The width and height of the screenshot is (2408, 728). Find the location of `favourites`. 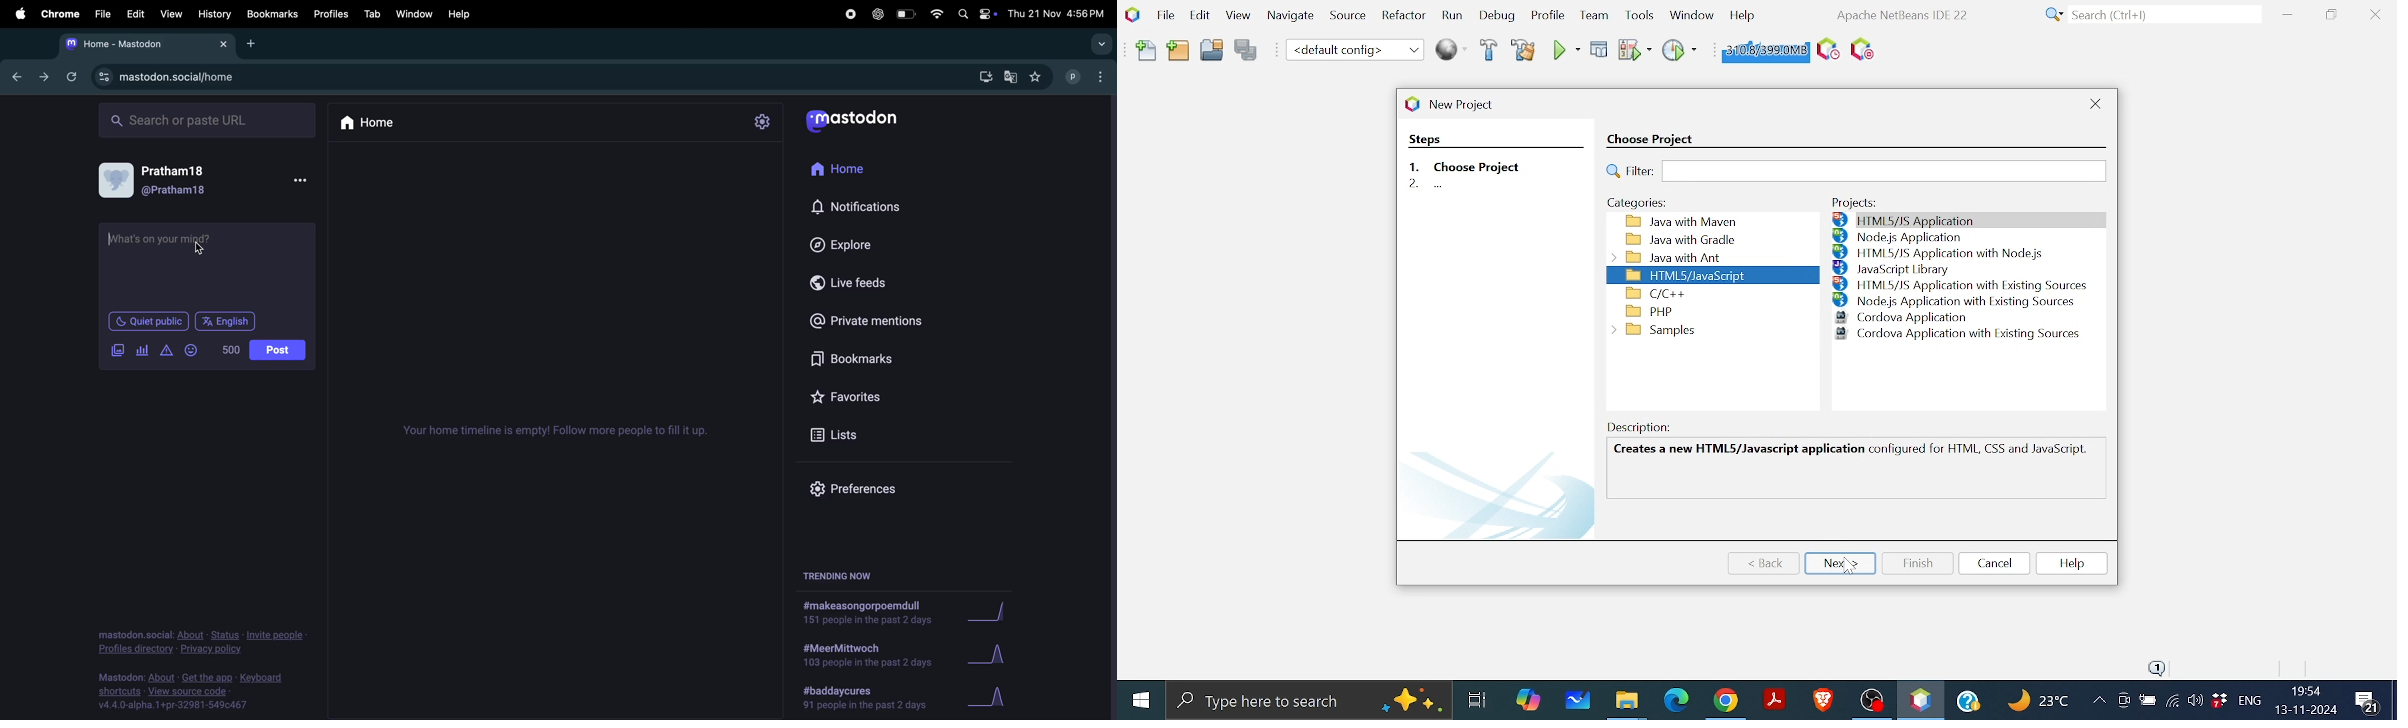

favourites is located at coordinates (854, 399).